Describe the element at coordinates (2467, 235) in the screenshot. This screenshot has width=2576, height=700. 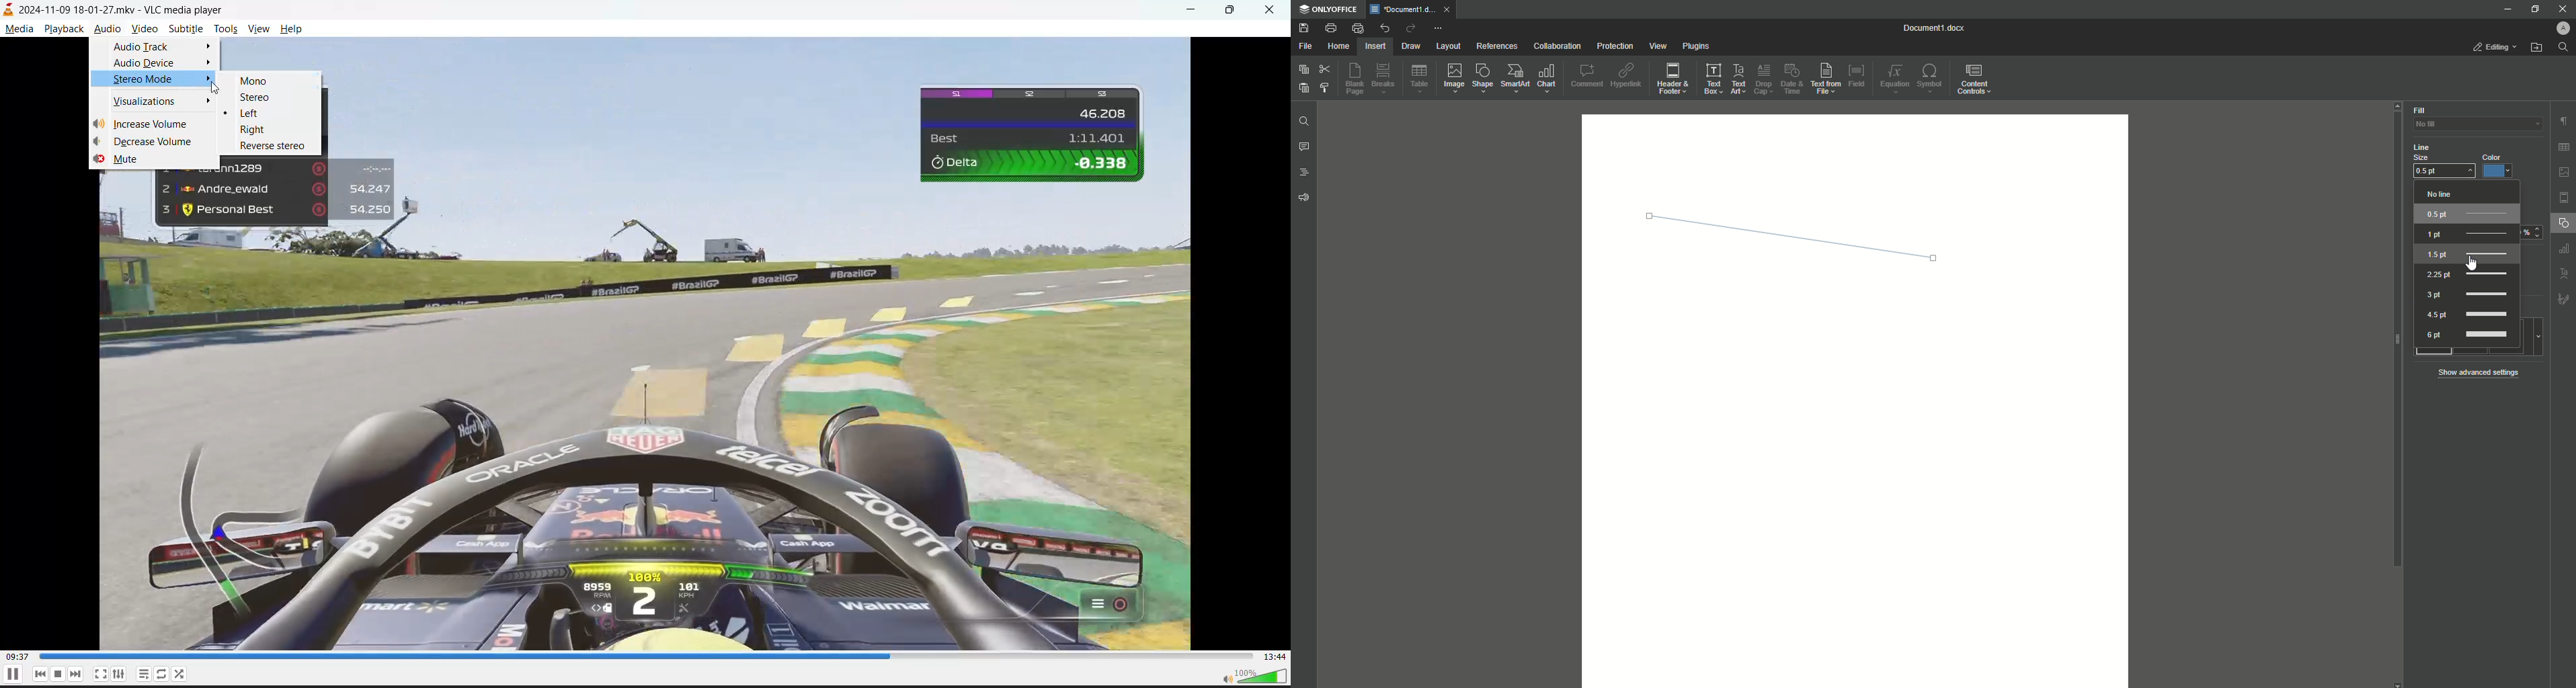
I see `1 pt` at that location.